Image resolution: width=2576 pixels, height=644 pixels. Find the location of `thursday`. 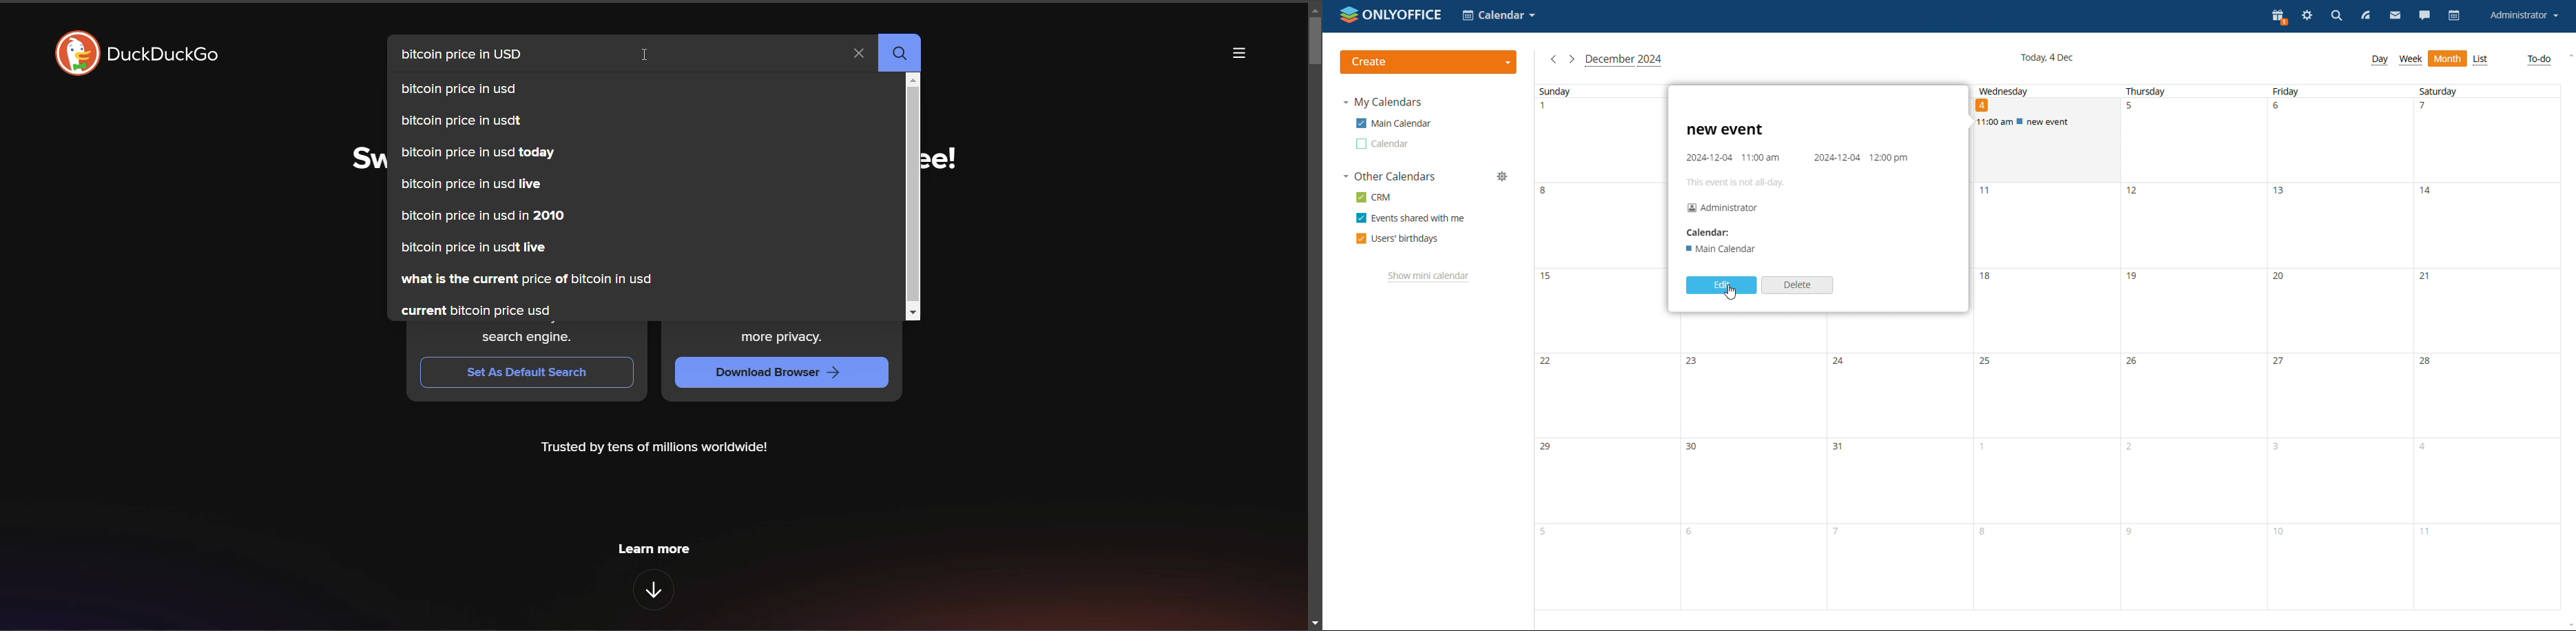

thursday is located at coordinates (2191, 346).